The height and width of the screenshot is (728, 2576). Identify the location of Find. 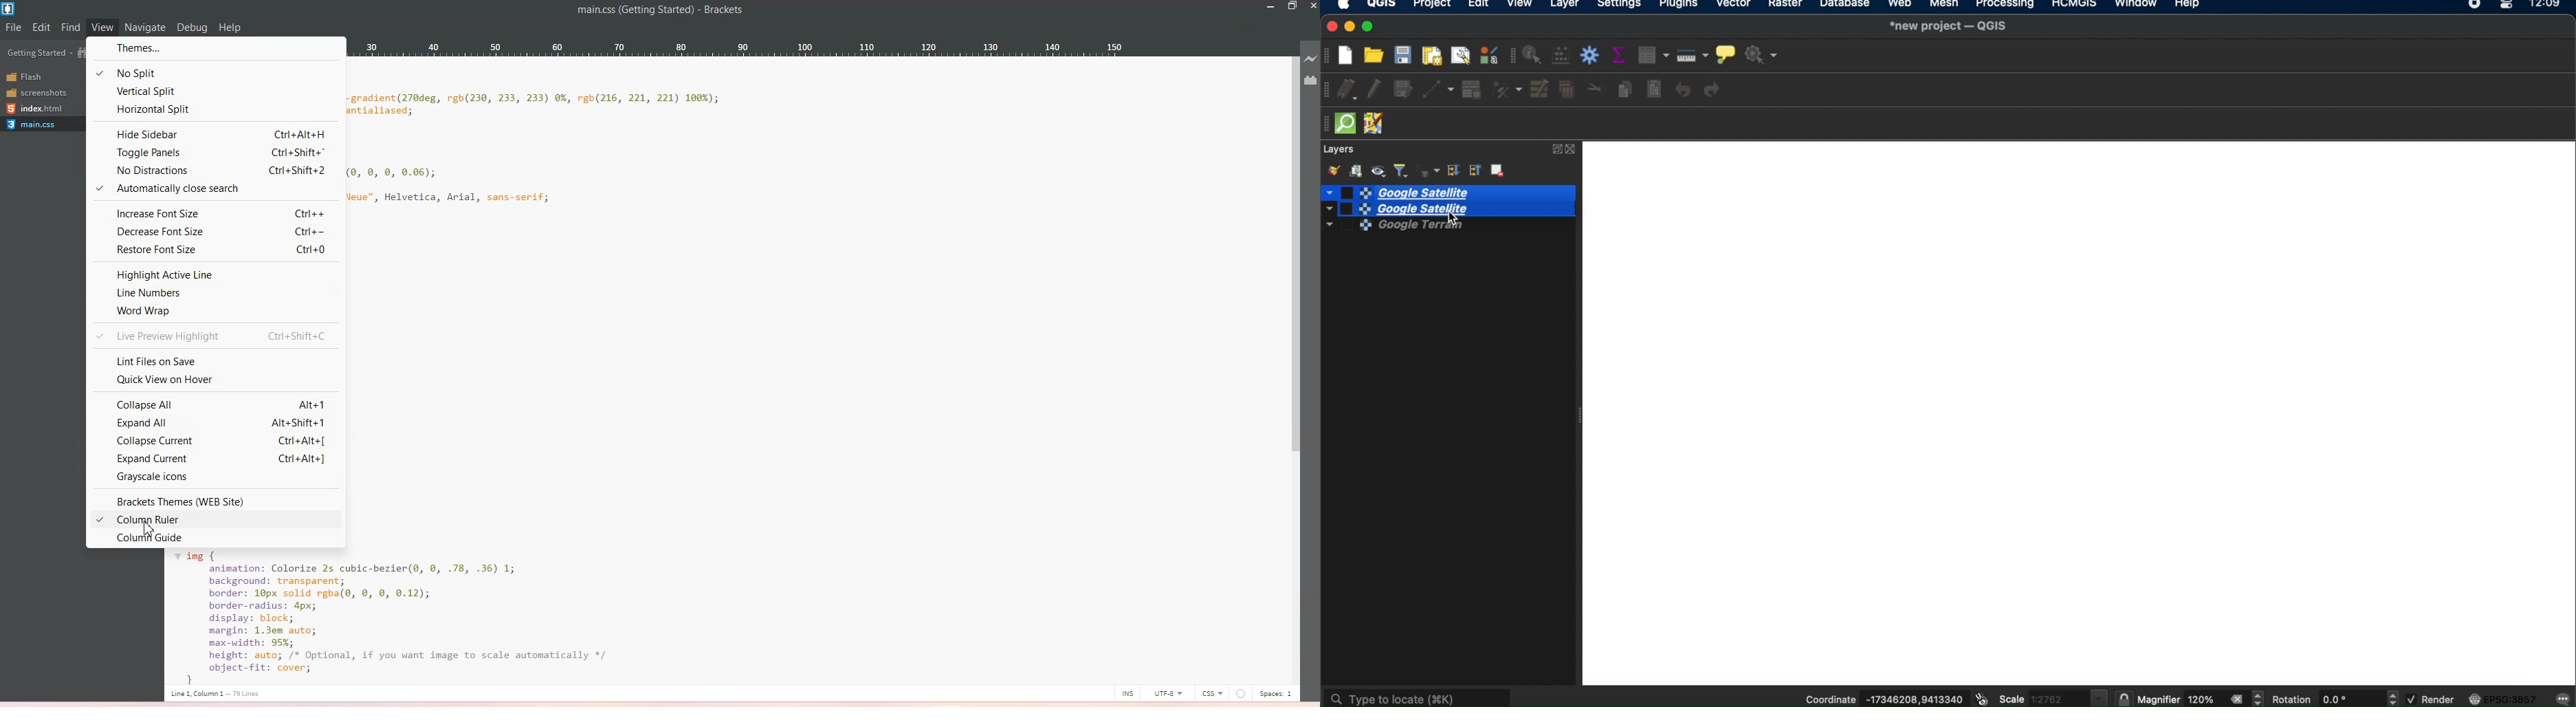
(71, 27).